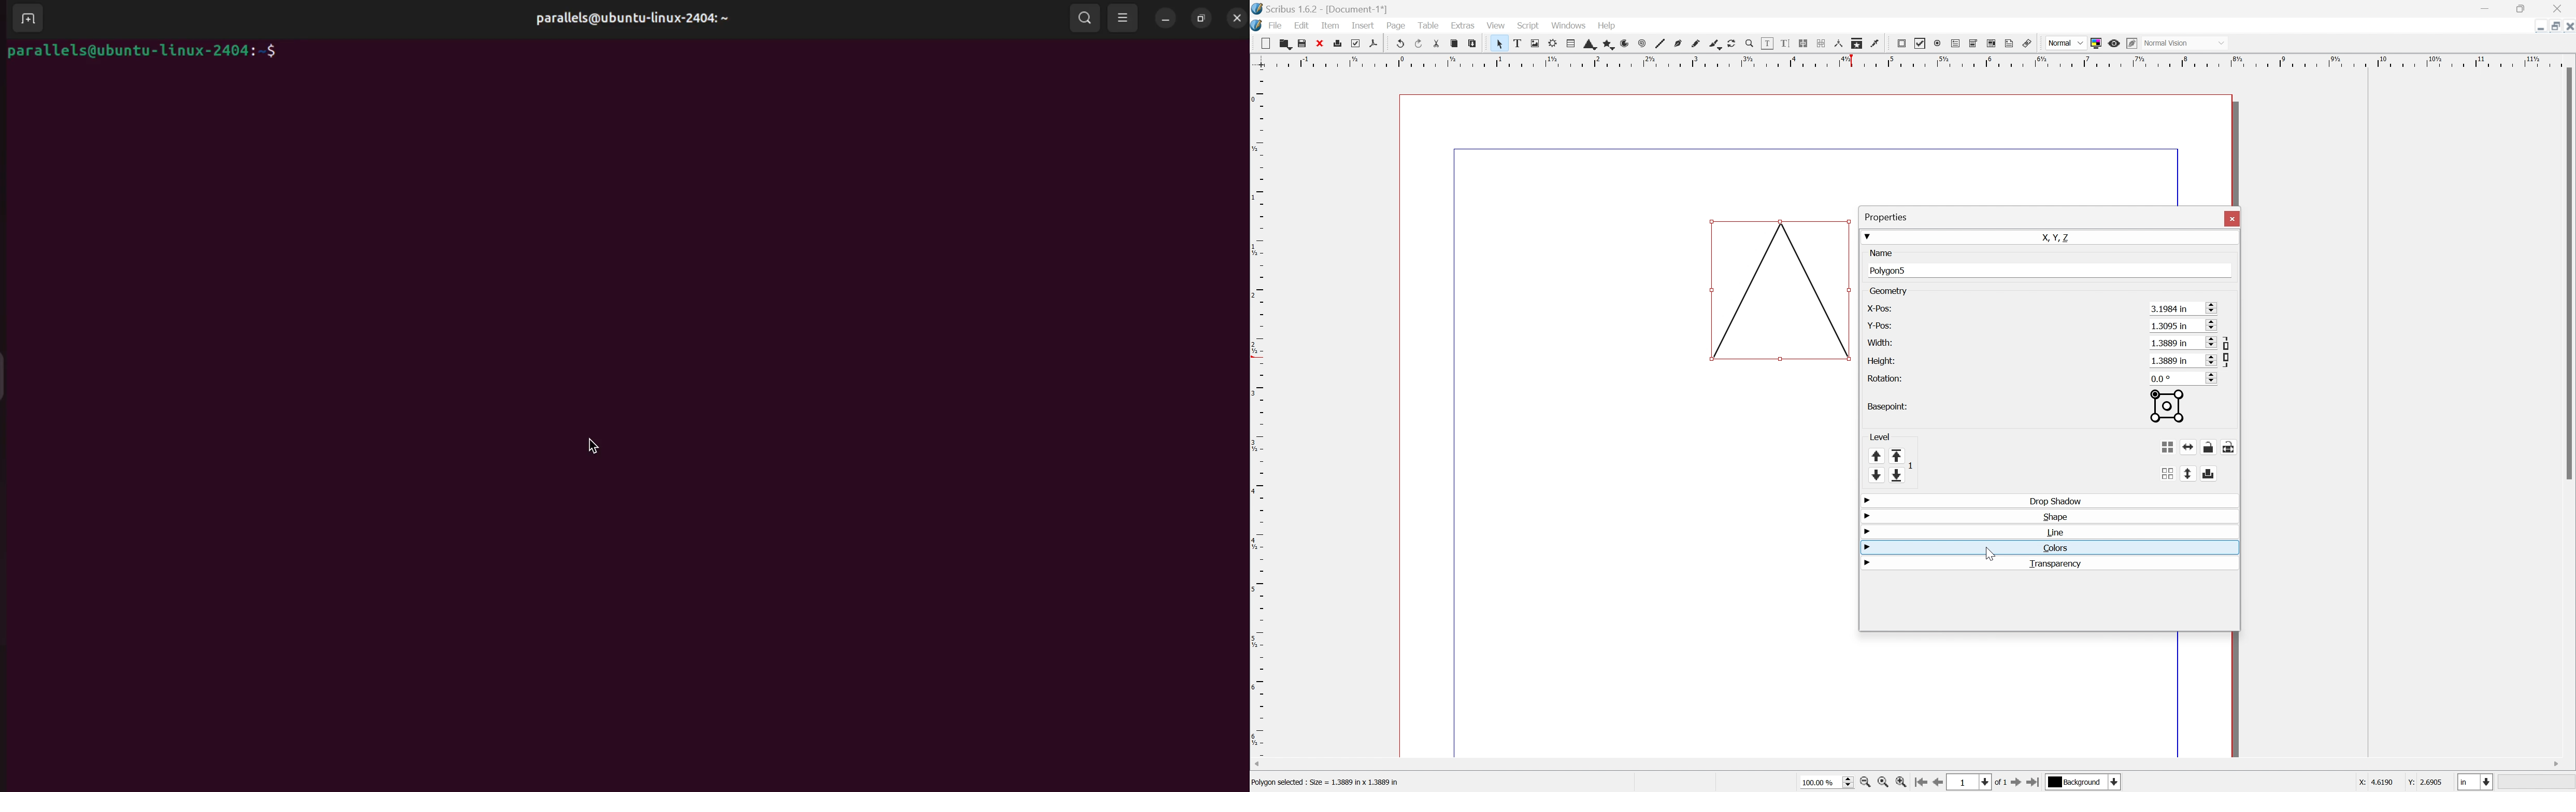 The height and width of the screenshot is (812, 2576). Describe the element at coordinates (1398, 42) in the screenshot. I see `Undo` at that location.